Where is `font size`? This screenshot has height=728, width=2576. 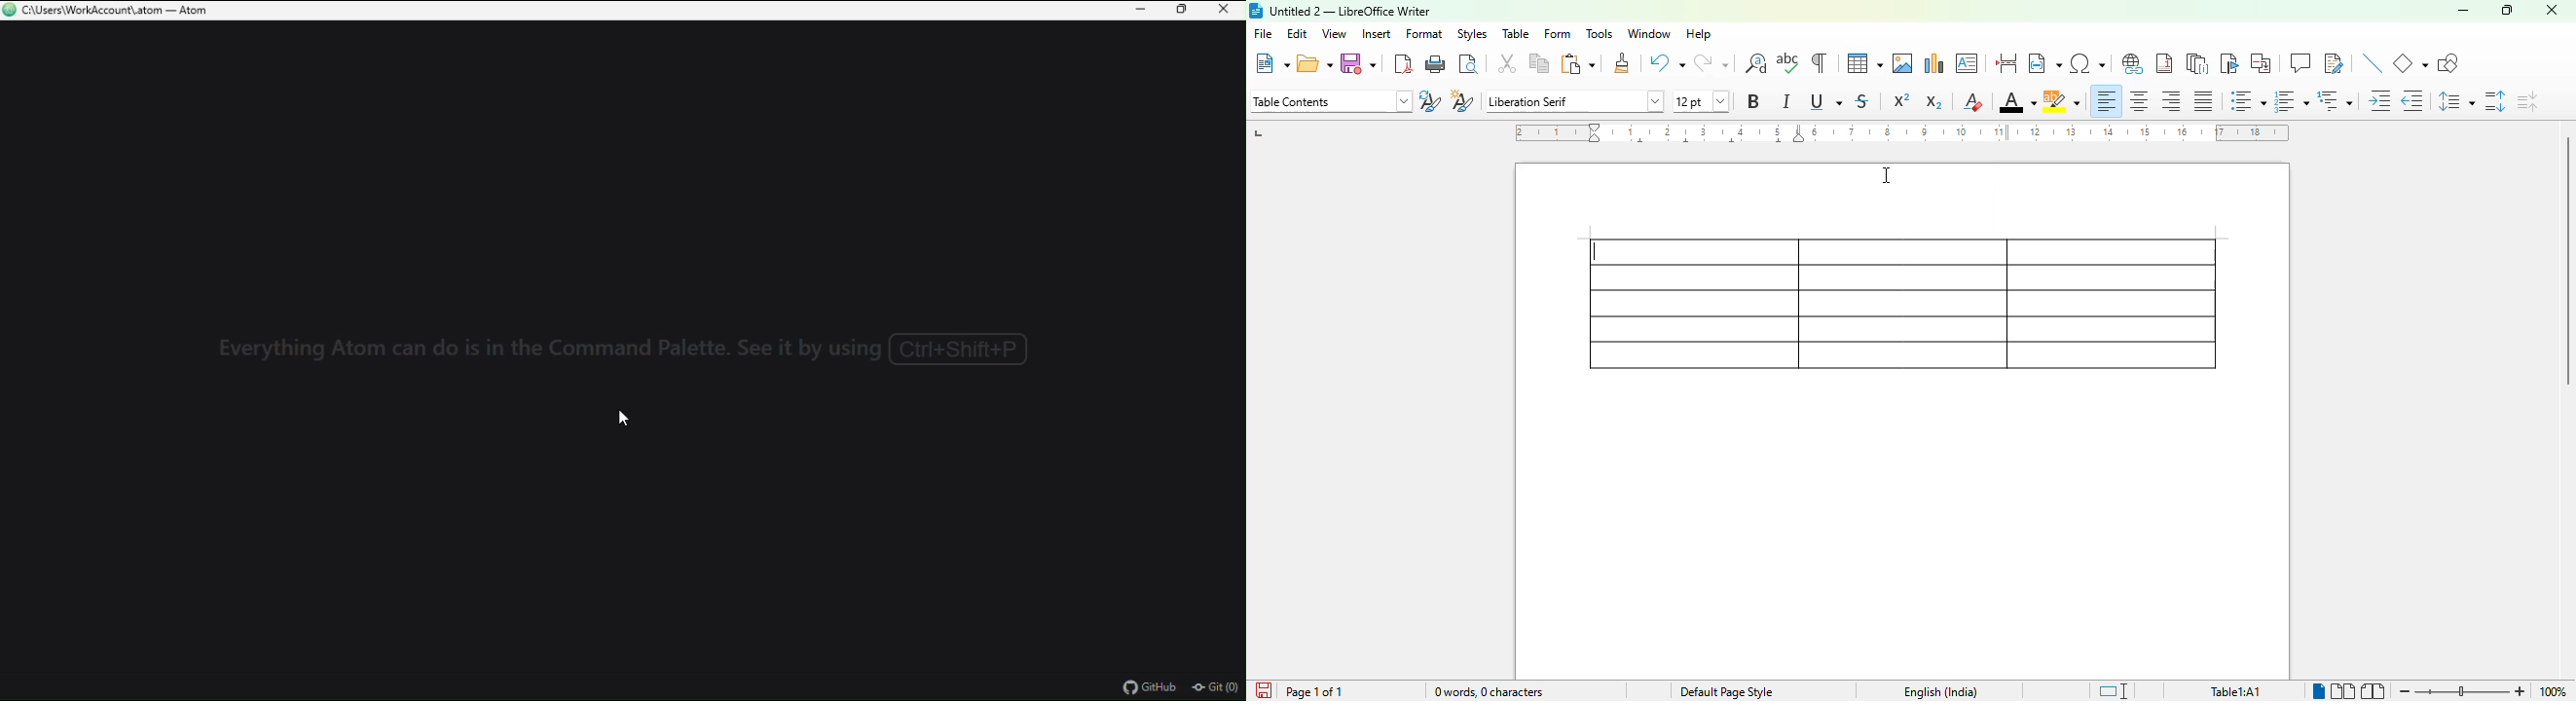 font size is located at coordinates (1700, 101).